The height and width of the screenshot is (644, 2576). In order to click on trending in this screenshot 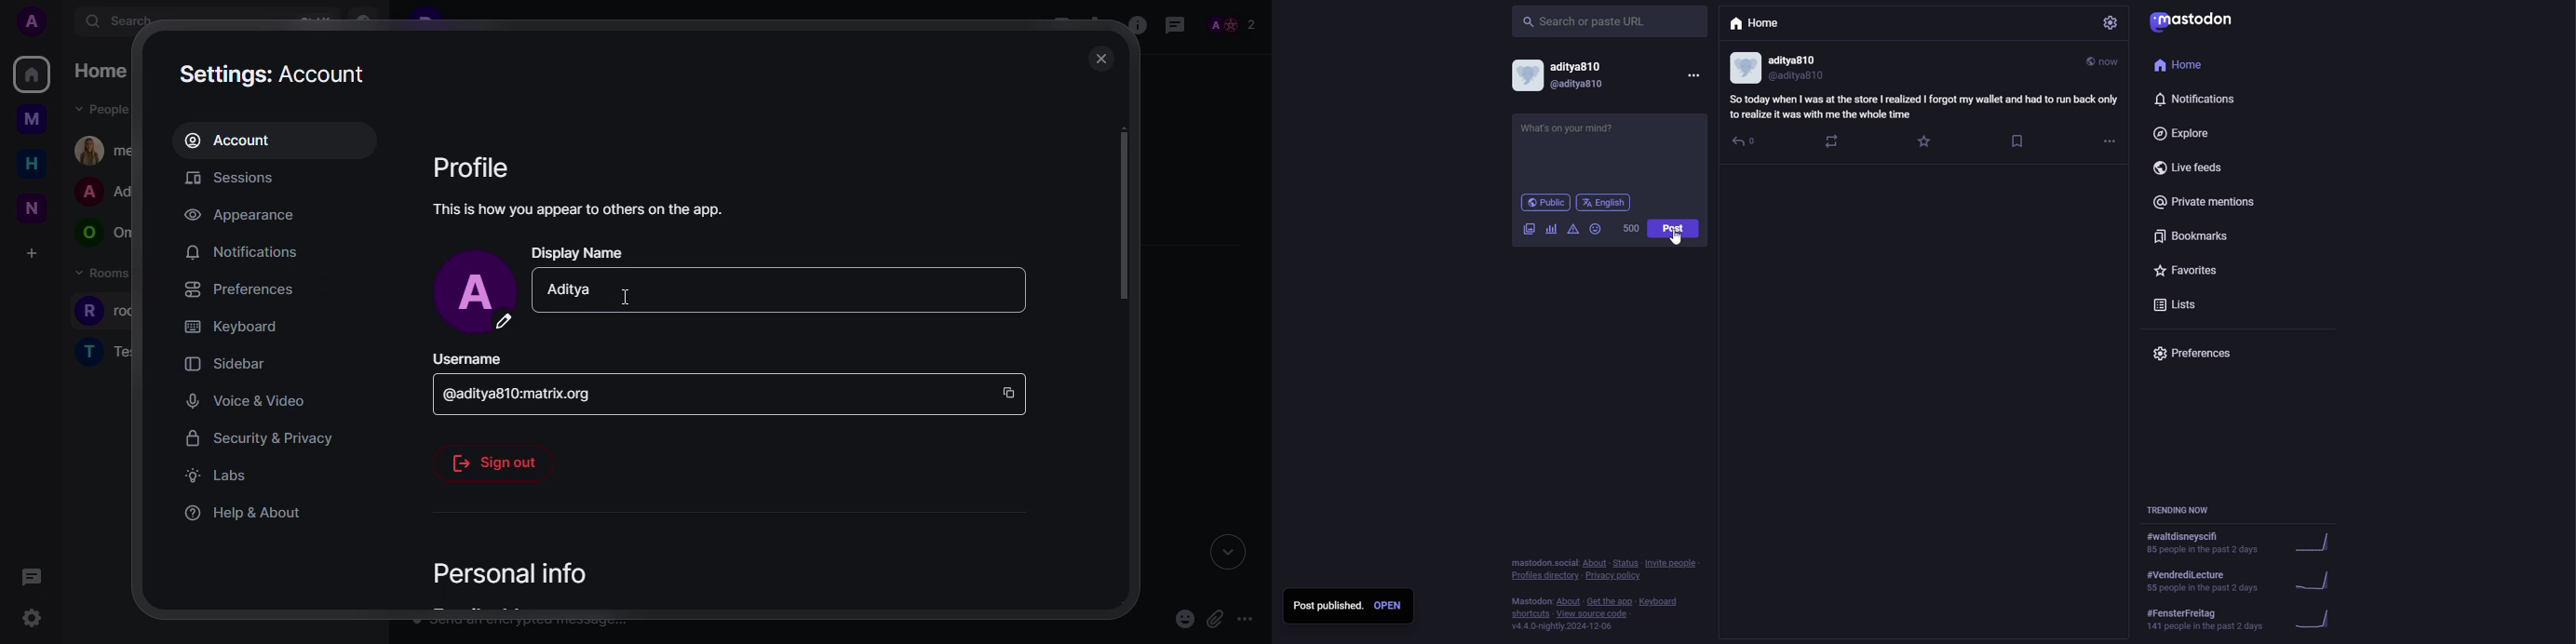, I will do `click(2247, 622)`.